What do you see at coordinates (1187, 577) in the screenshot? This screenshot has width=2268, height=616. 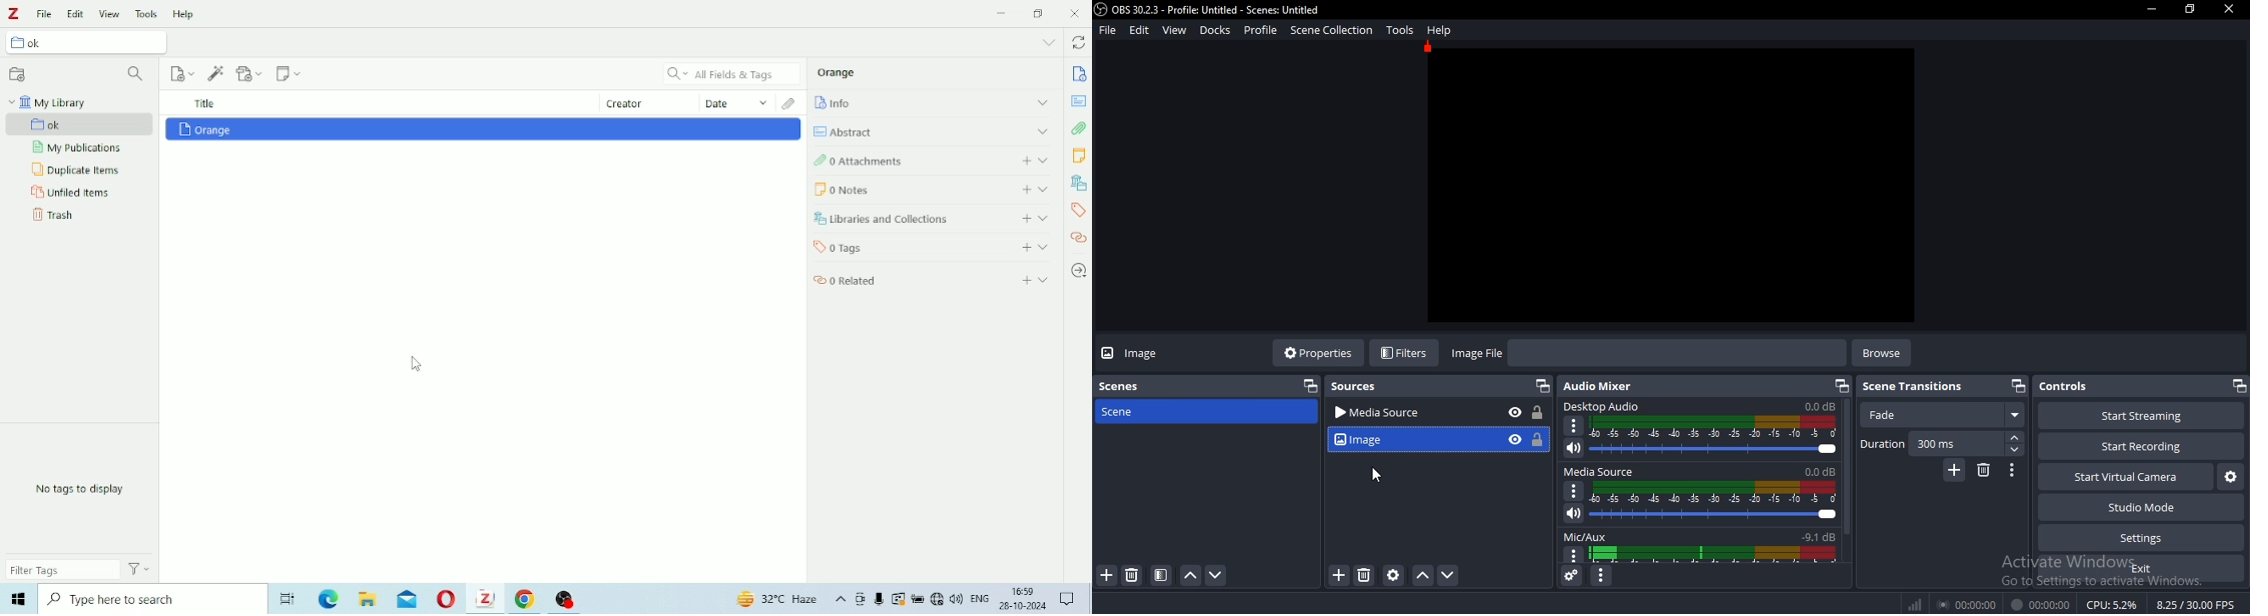 I see `move up` at bounding box center [1187, 577].